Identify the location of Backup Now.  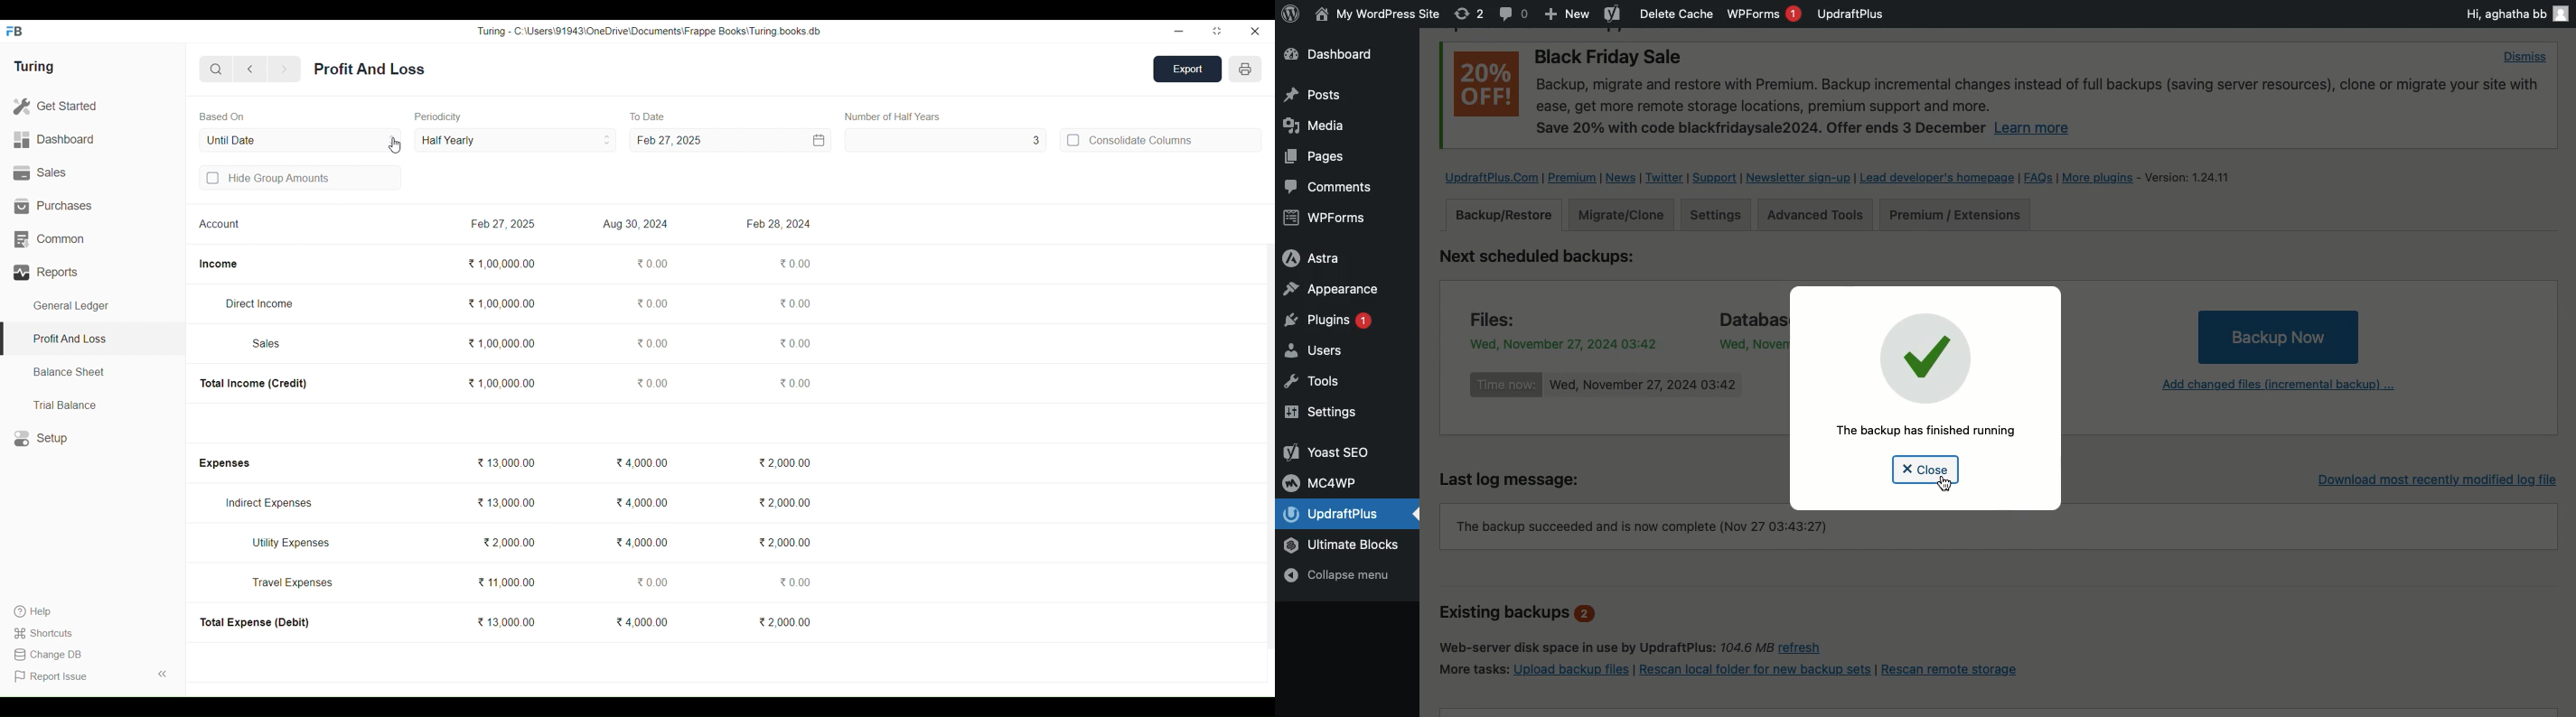
(2278, 336).